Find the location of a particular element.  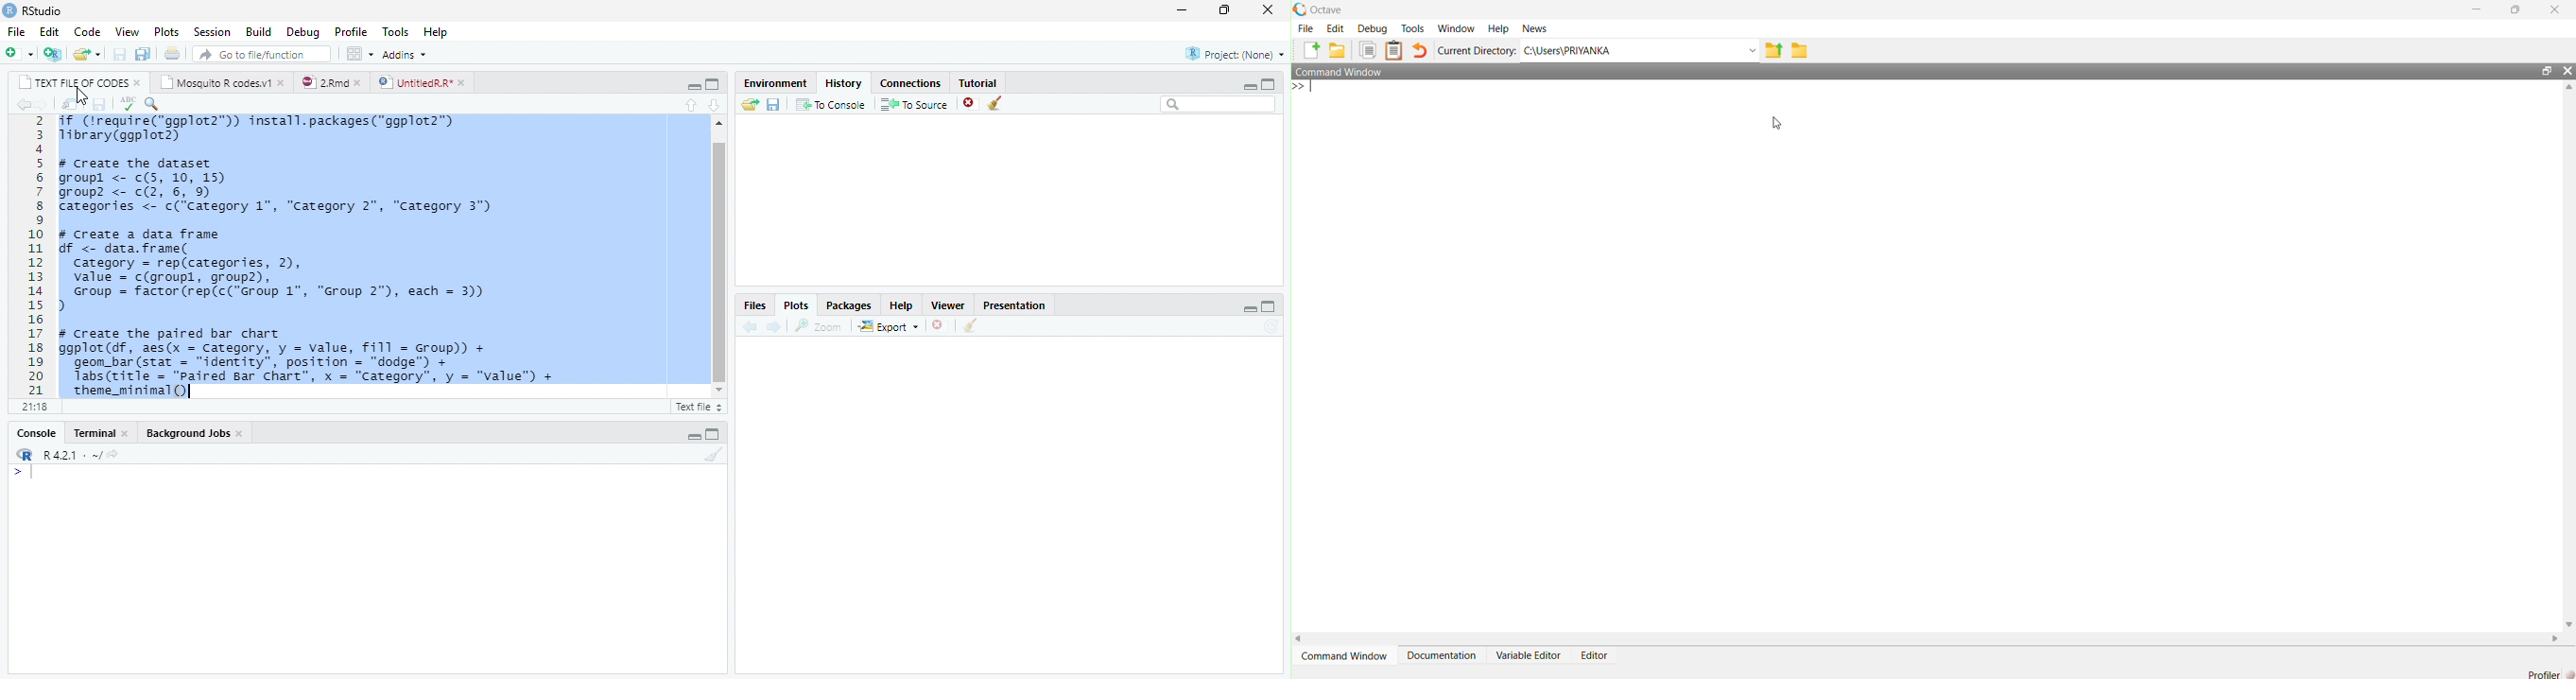

if (treguire(“ggplot2™)) install.packages("ggplot2™)Tibrary(ggplot2)# Create the datasetgroupl <- c(5, 10, 15)group? <- c(2, 6, 9)Categories <- c(‘Category 1", “Category 2", “Category 3")# Create a data framedf <- data. frame(category = rep(categories, 2),value = c(groupl, group2),Group = factor (rep(c("Group 1", “Group 2°), each = 3))># Create the paired bar chartggplot (df, aes(x = Category, y = value, fill = Group) +geom_bar (stat = “identity”, position = "dodge™) +Tabs (title = "Paired Bar Chart”, x = “Category”, y = “value") +theme_minimal() is located at coordinates (328, 255).